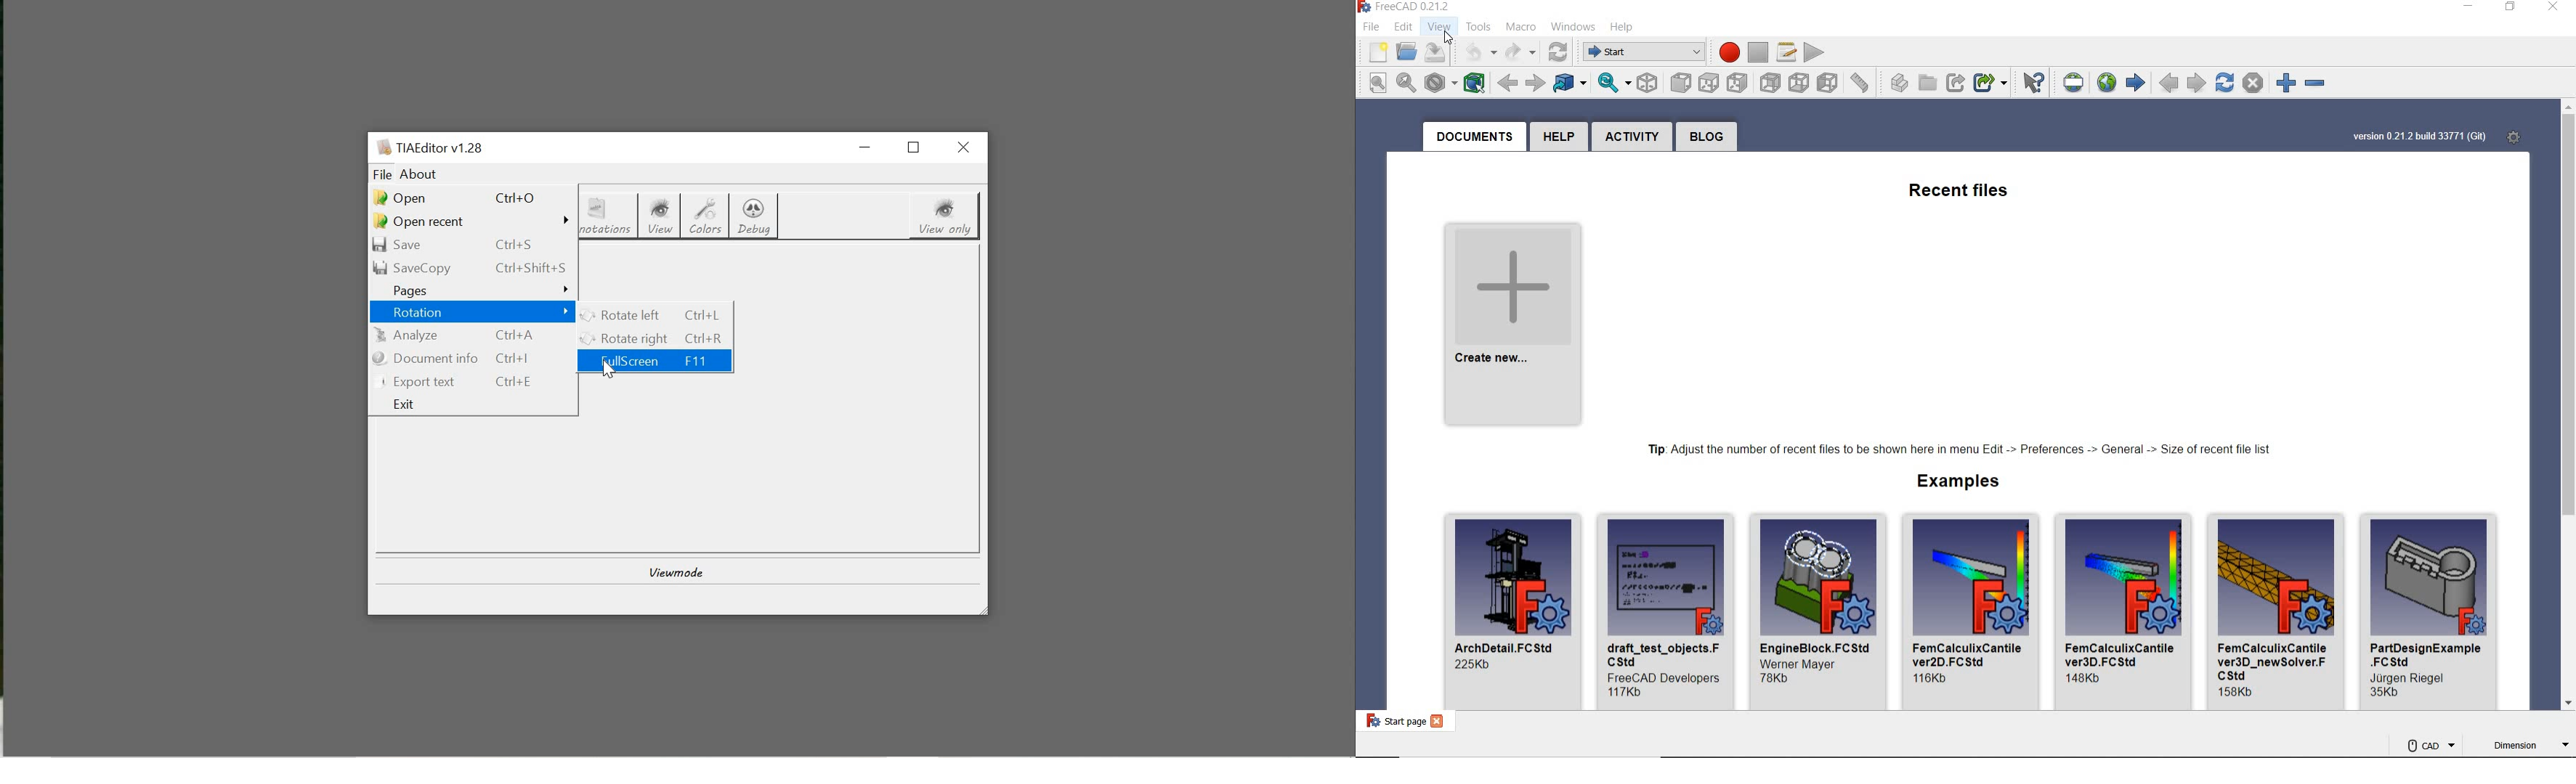 This screenshot has width=2576, height=784. Describe the element at coordinates (1633, 137) in the screenshot. I see `activity` at that location.